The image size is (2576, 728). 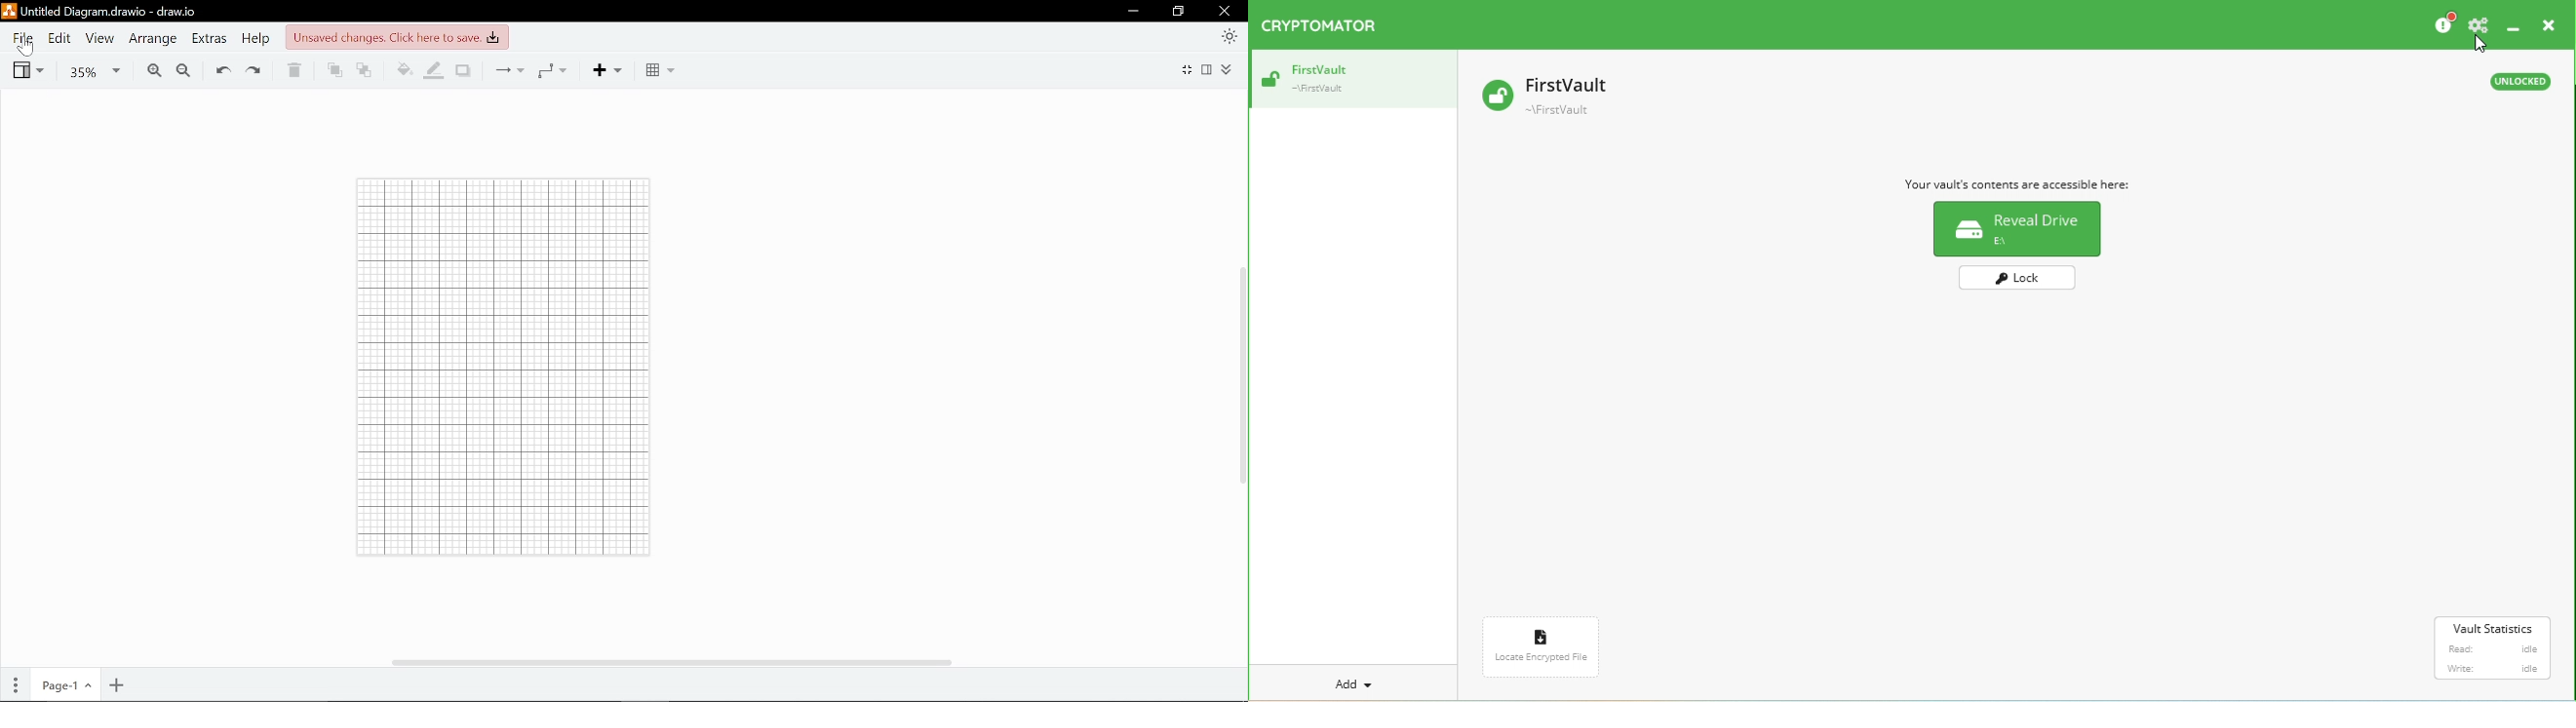 What do you see at coordinates (512, 69) in the screenshot?
I see `Connections` at bounding box center [512, 69].